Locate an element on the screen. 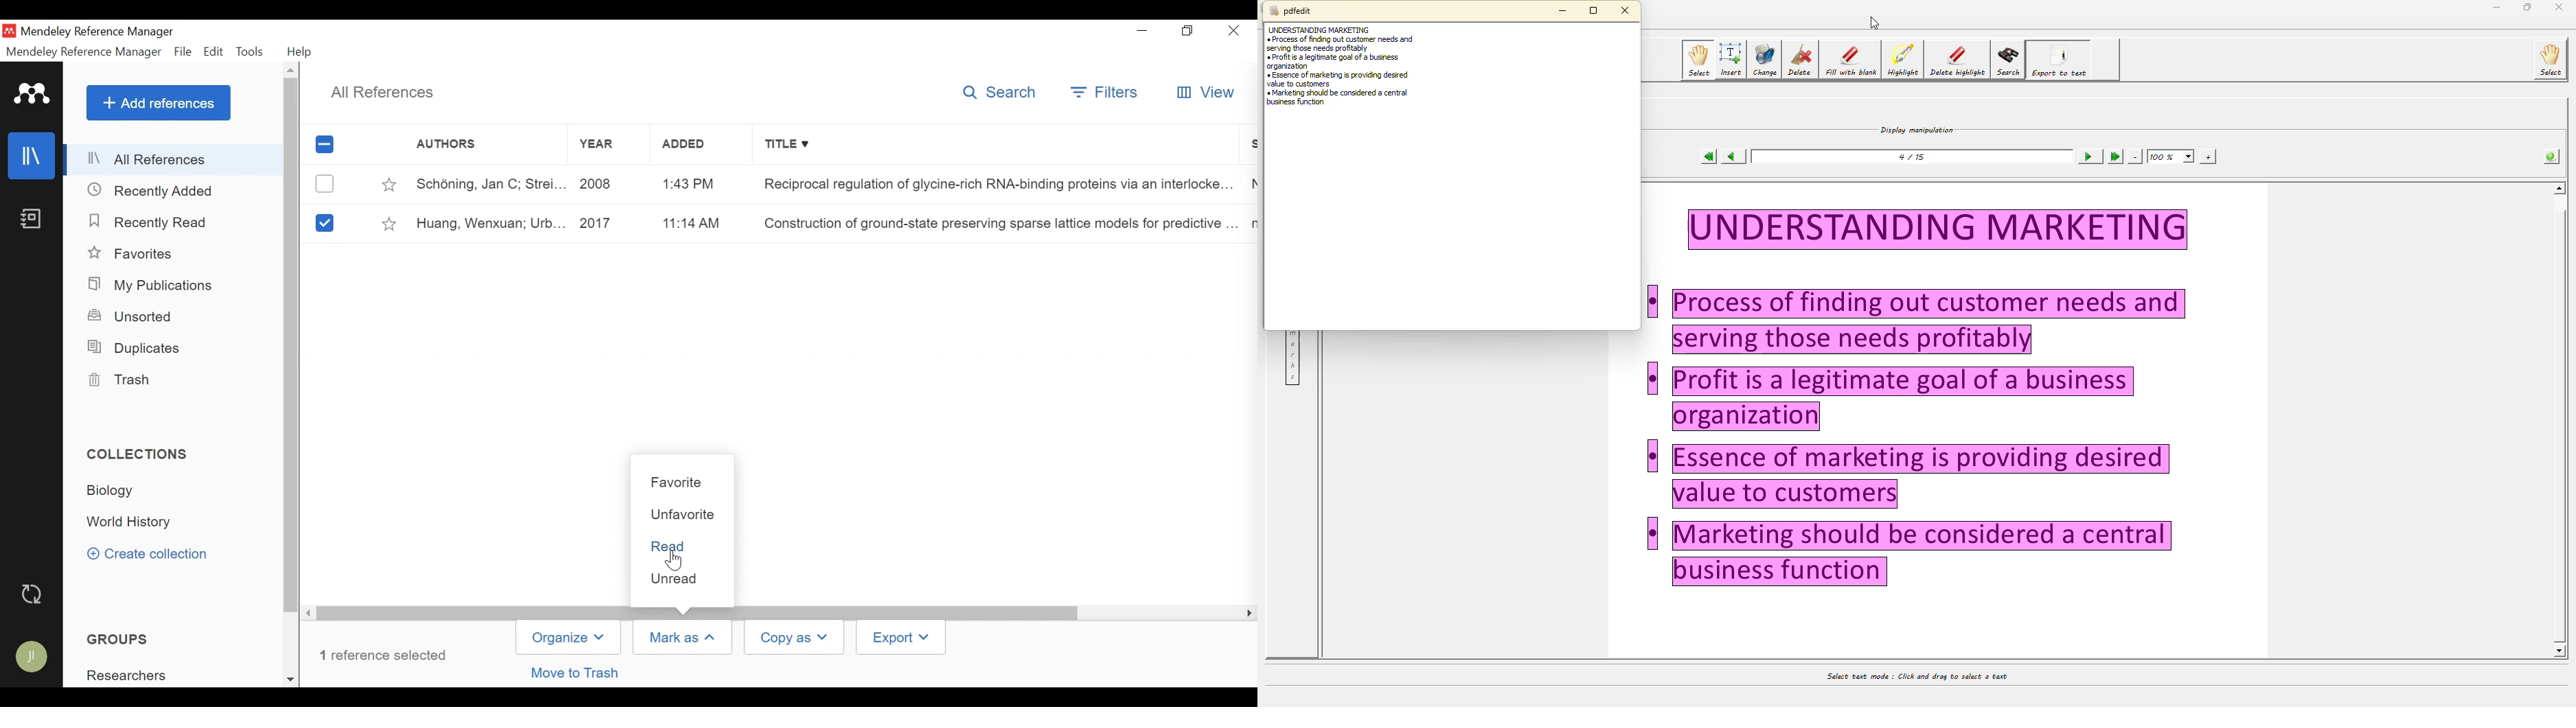  Export is located at coordinates (903, 637).